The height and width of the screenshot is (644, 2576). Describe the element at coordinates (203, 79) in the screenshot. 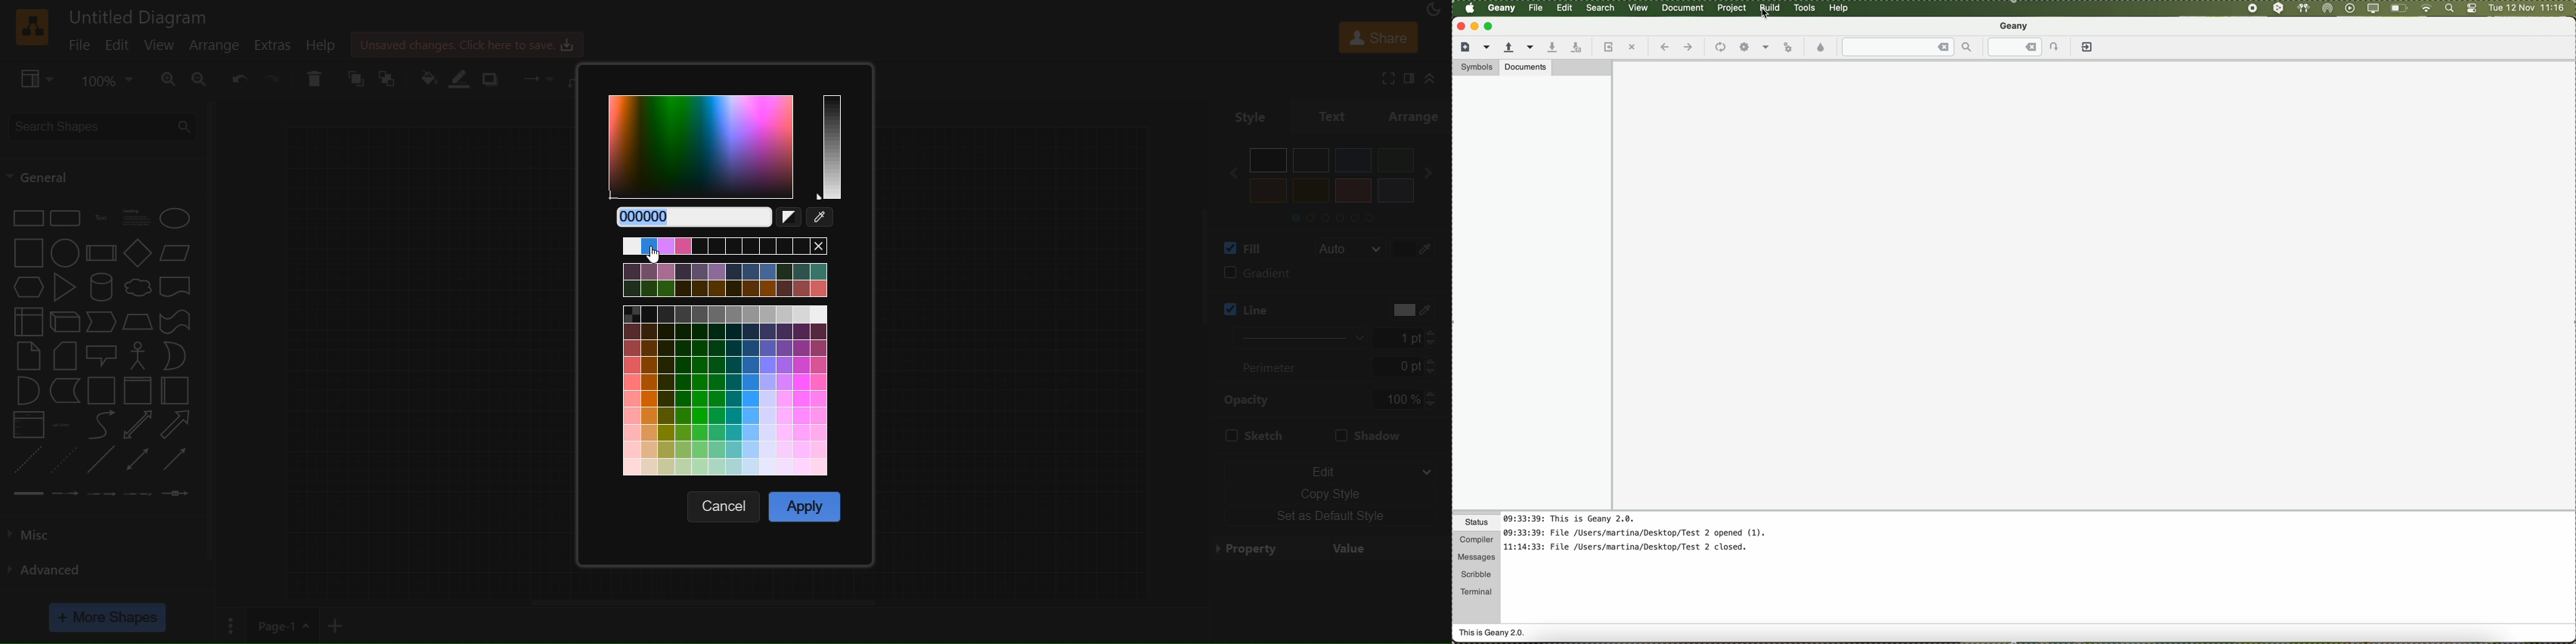

I see `zoom out` at that location.